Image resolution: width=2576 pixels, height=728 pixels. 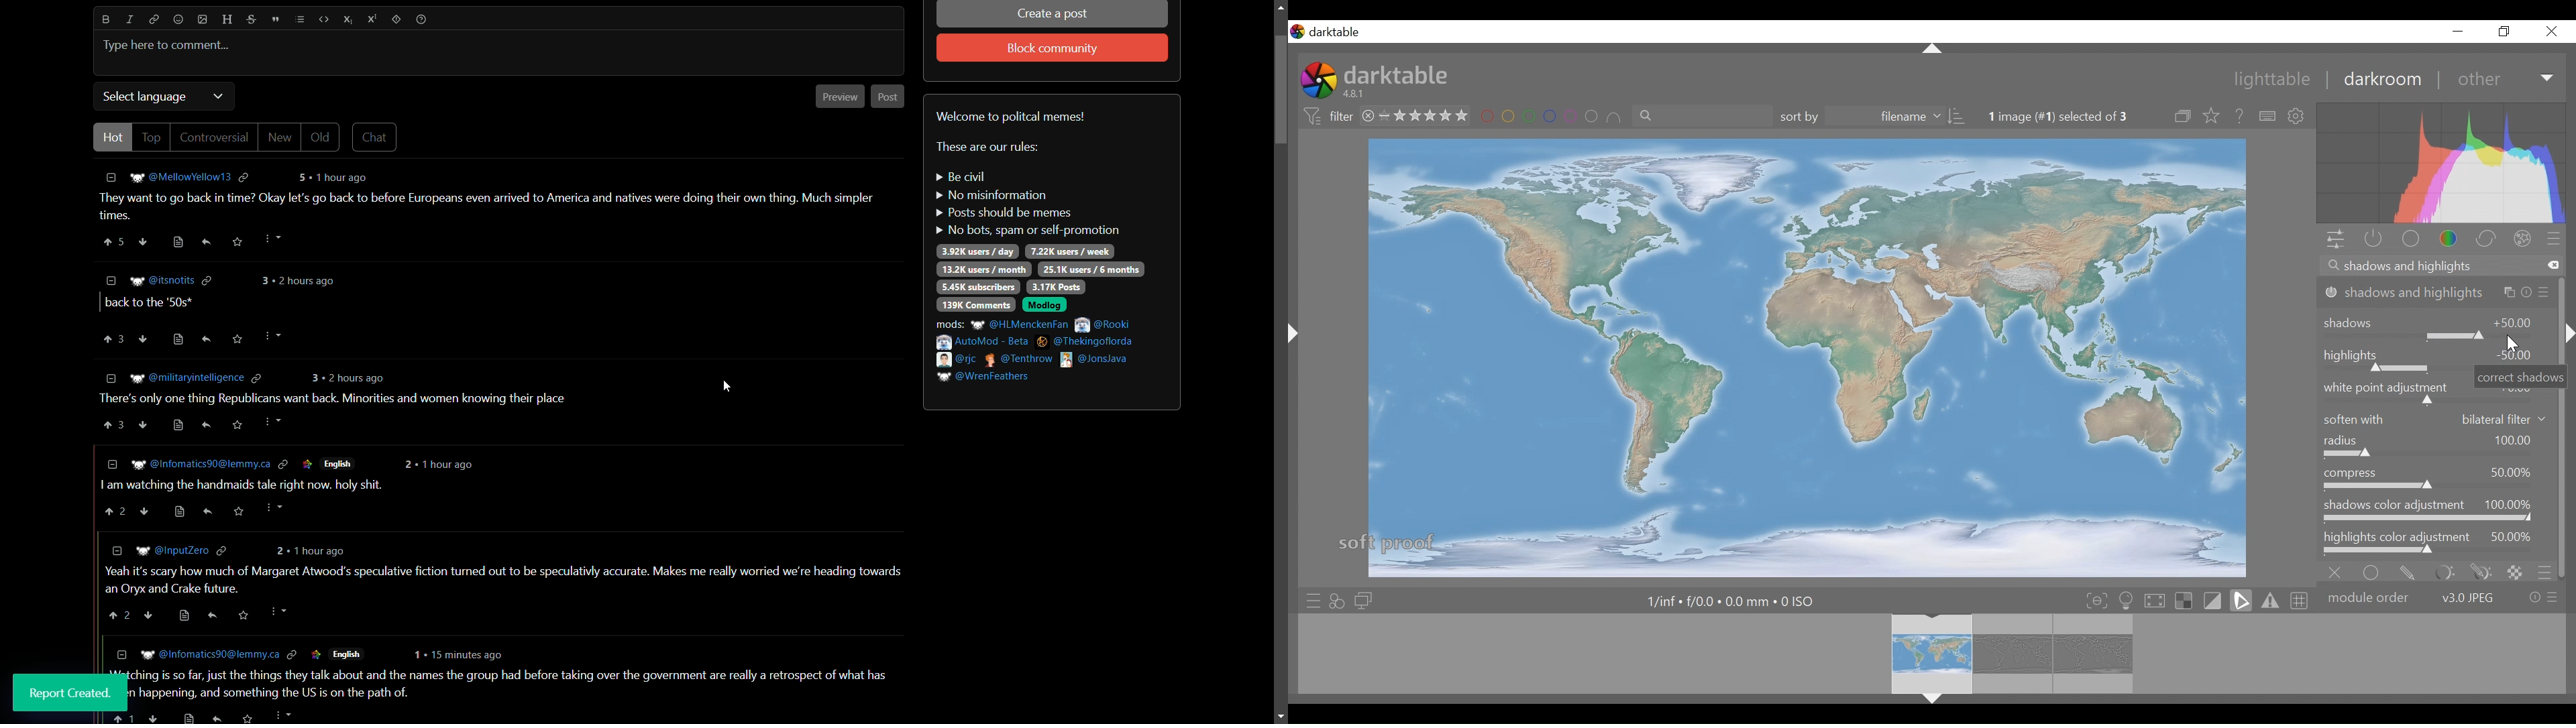 I want to click on base, so click(x=2410, y=239).